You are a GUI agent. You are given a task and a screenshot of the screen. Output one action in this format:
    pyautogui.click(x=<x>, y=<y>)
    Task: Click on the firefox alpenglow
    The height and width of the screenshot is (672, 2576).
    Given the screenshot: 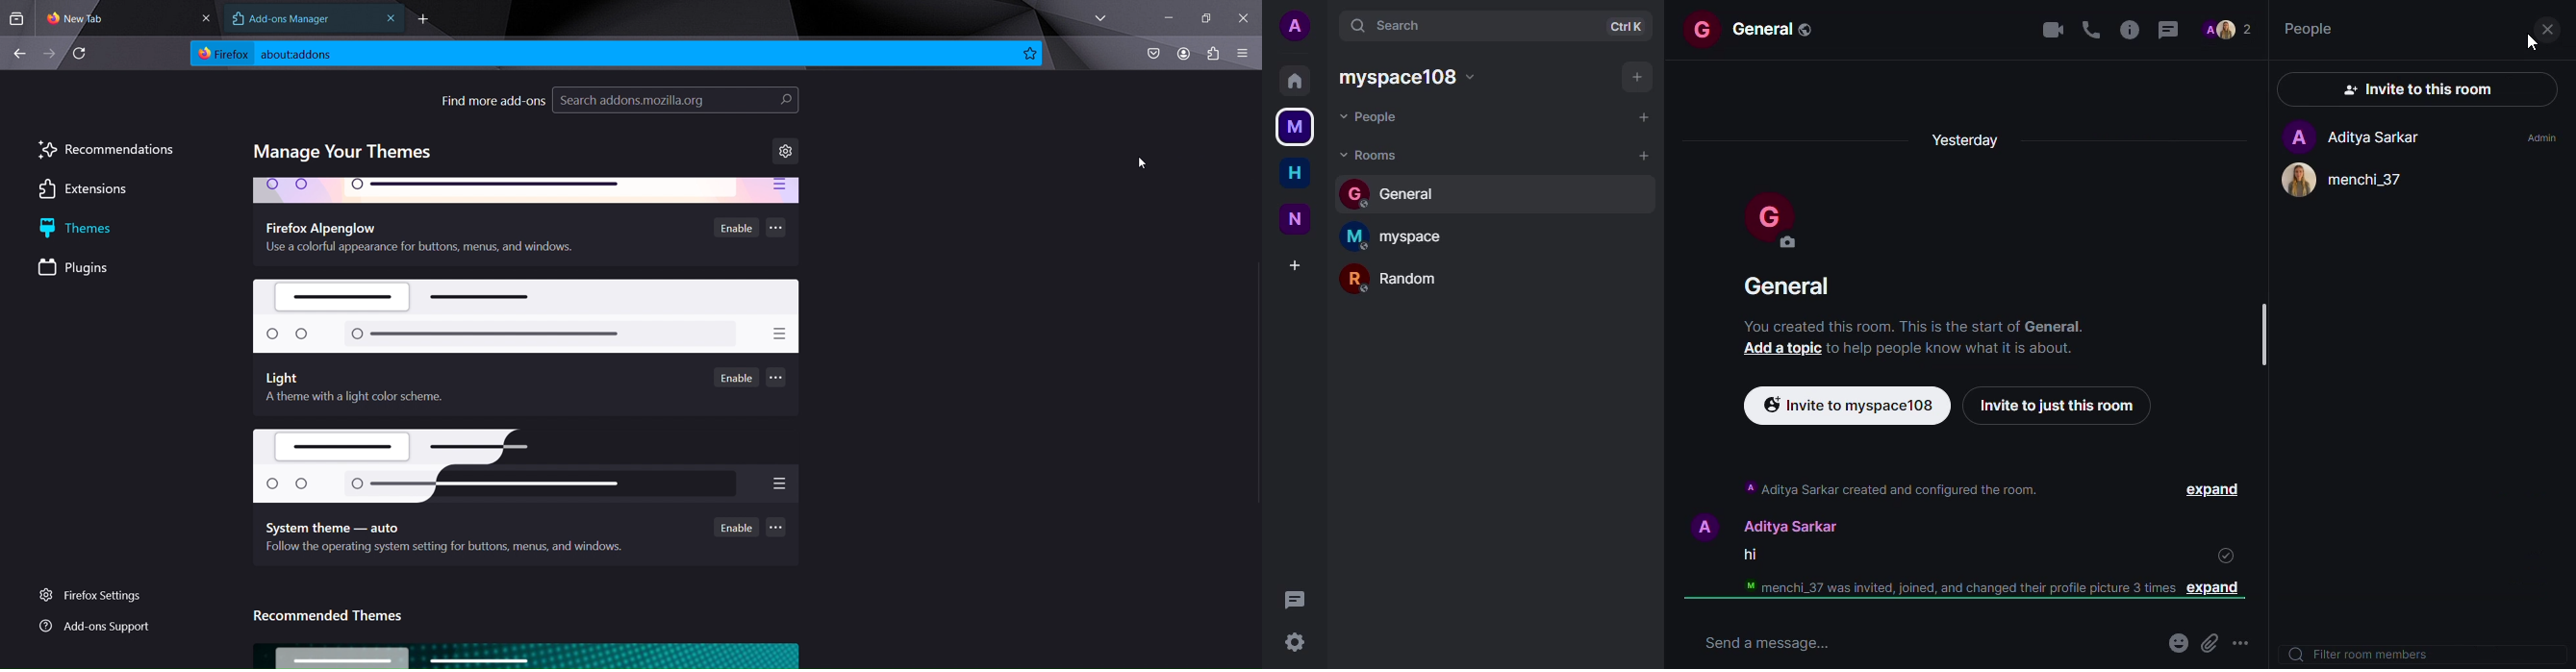 What is the action you would take?
    pyautogui.click(x=527, y=191)
    